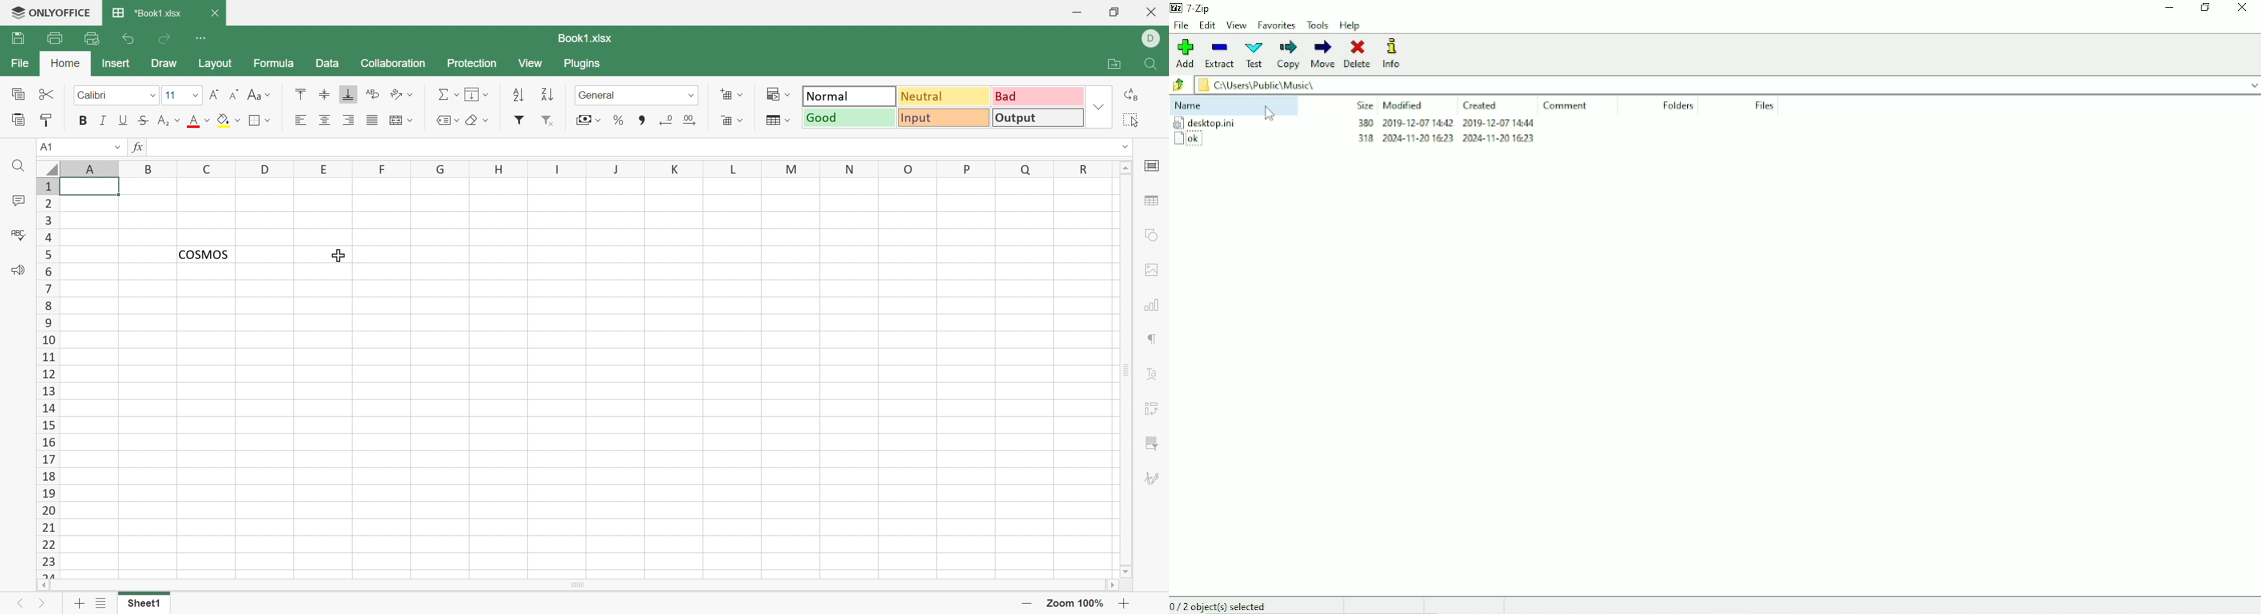  I want to click on Collaboration, so click(394, 63).